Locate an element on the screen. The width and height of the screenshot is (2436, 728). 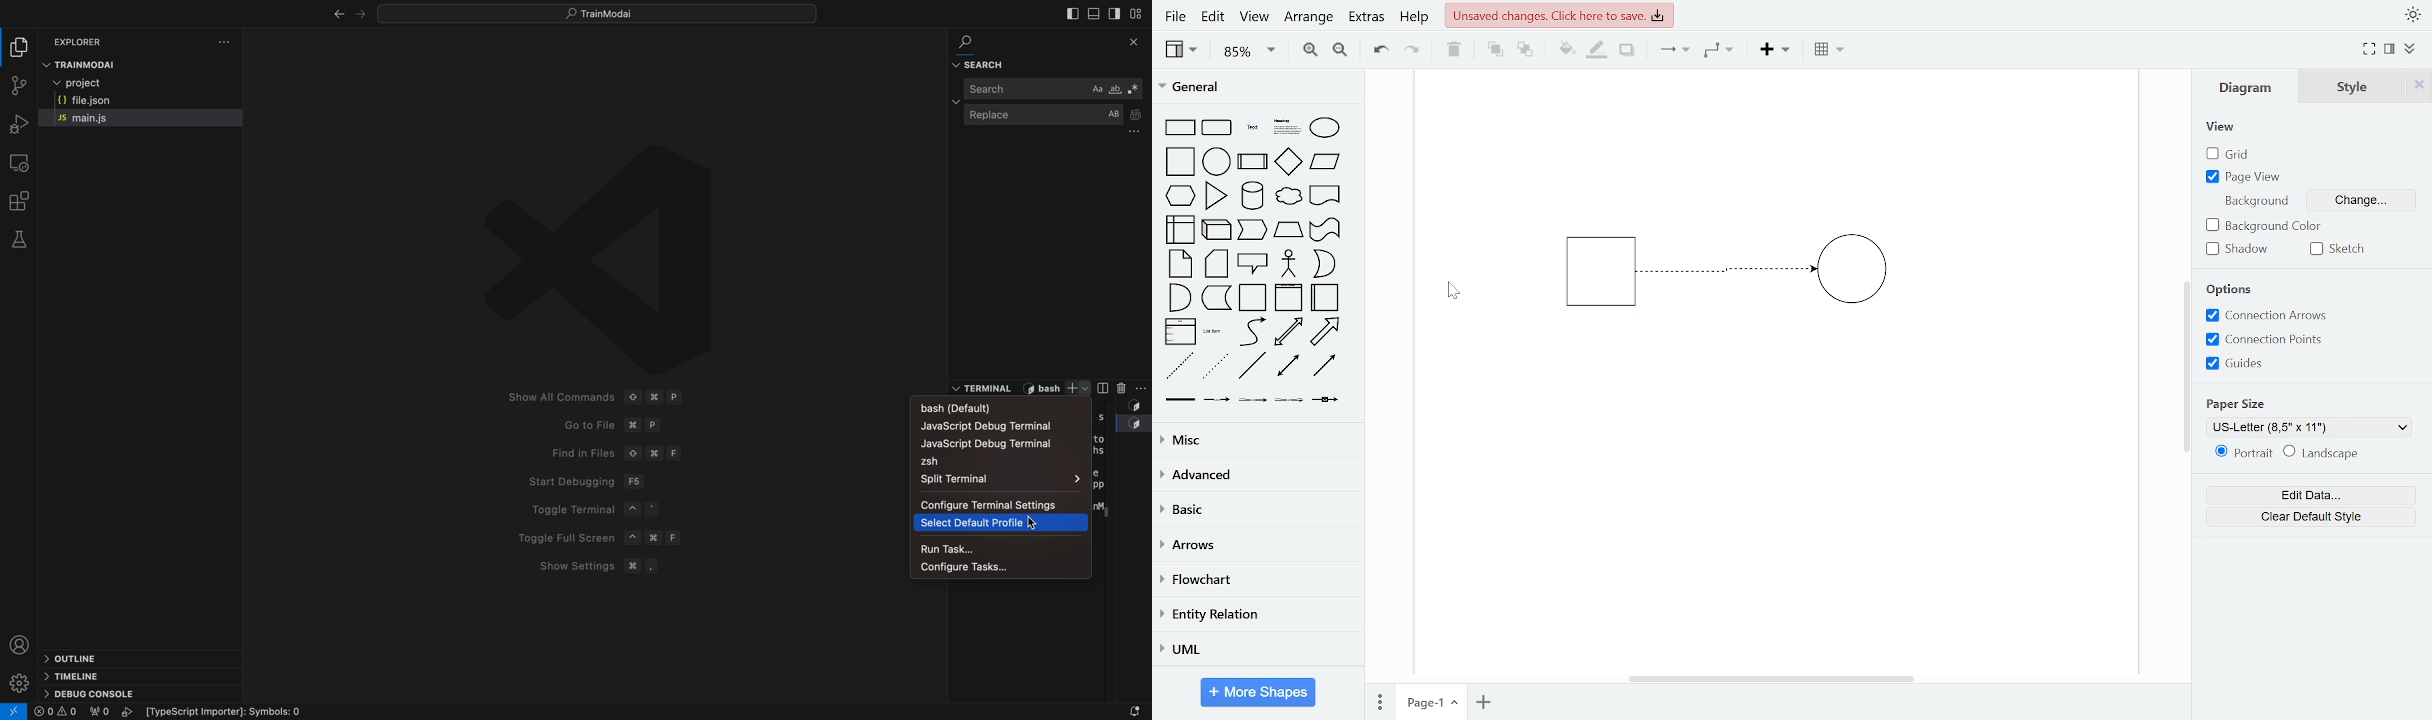
diamond is located at coordinates (1288, 163).